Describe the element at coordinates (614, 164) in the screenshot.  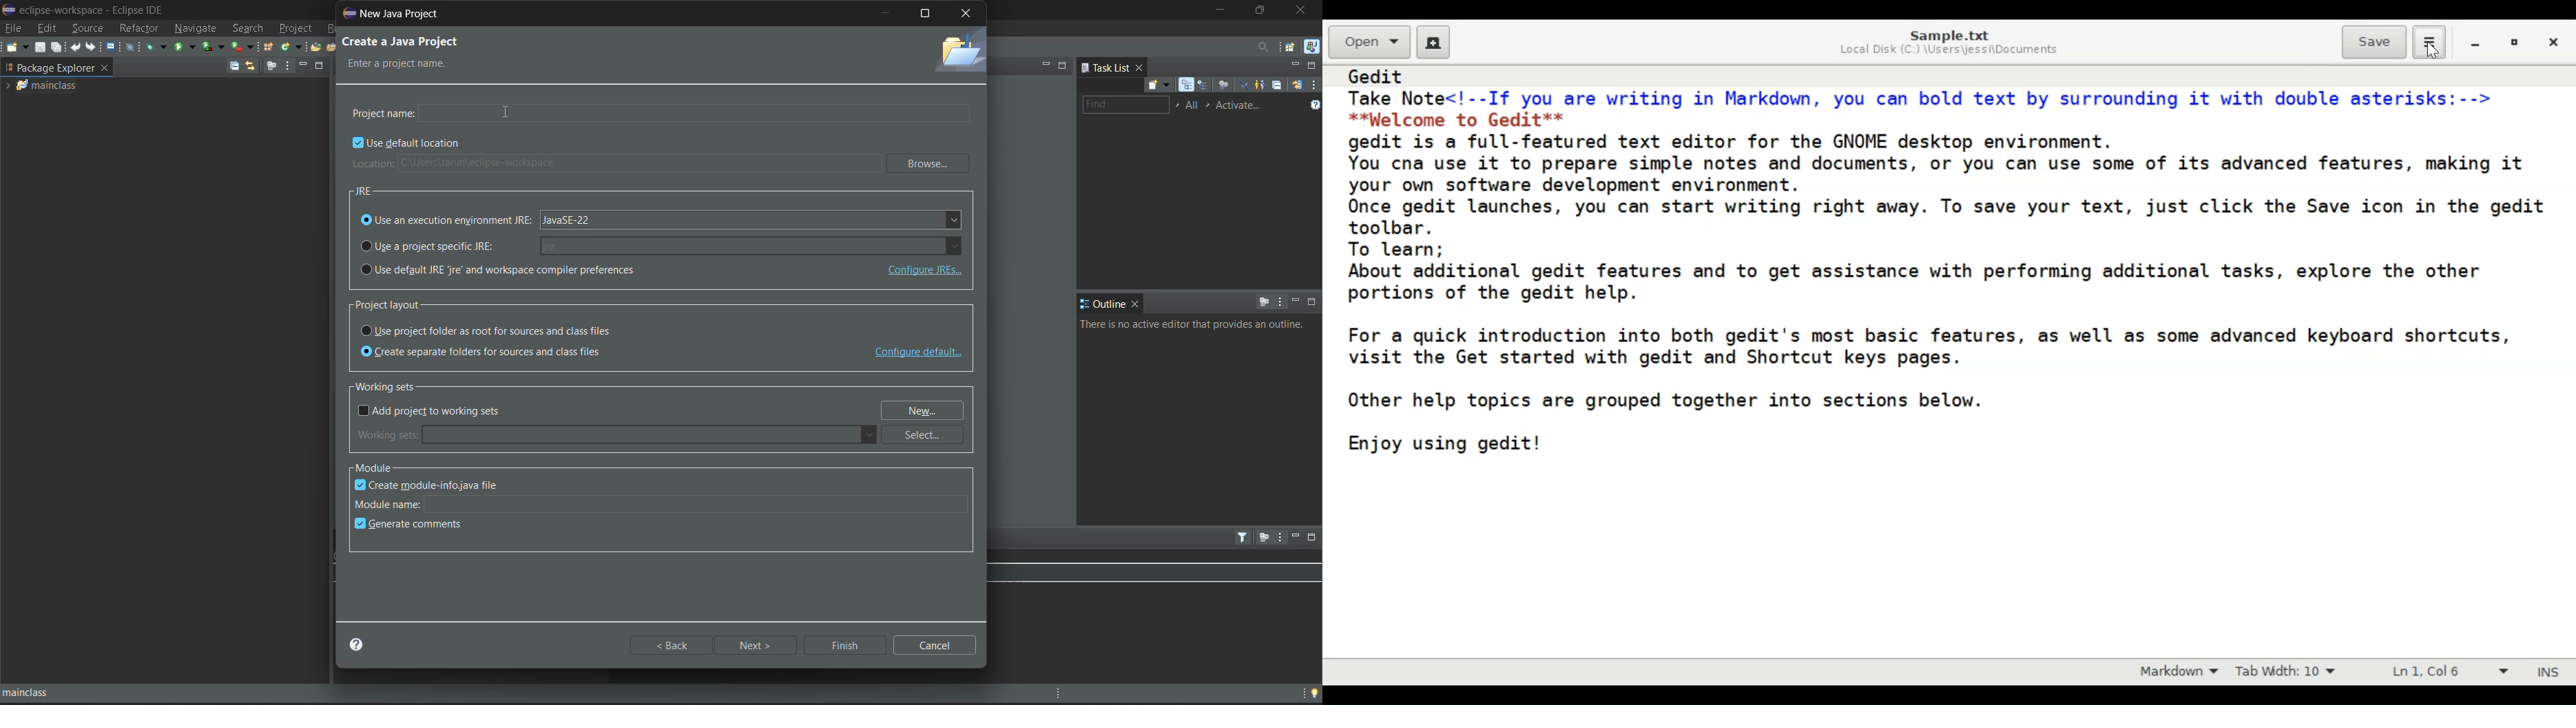
I see `location` at that location.